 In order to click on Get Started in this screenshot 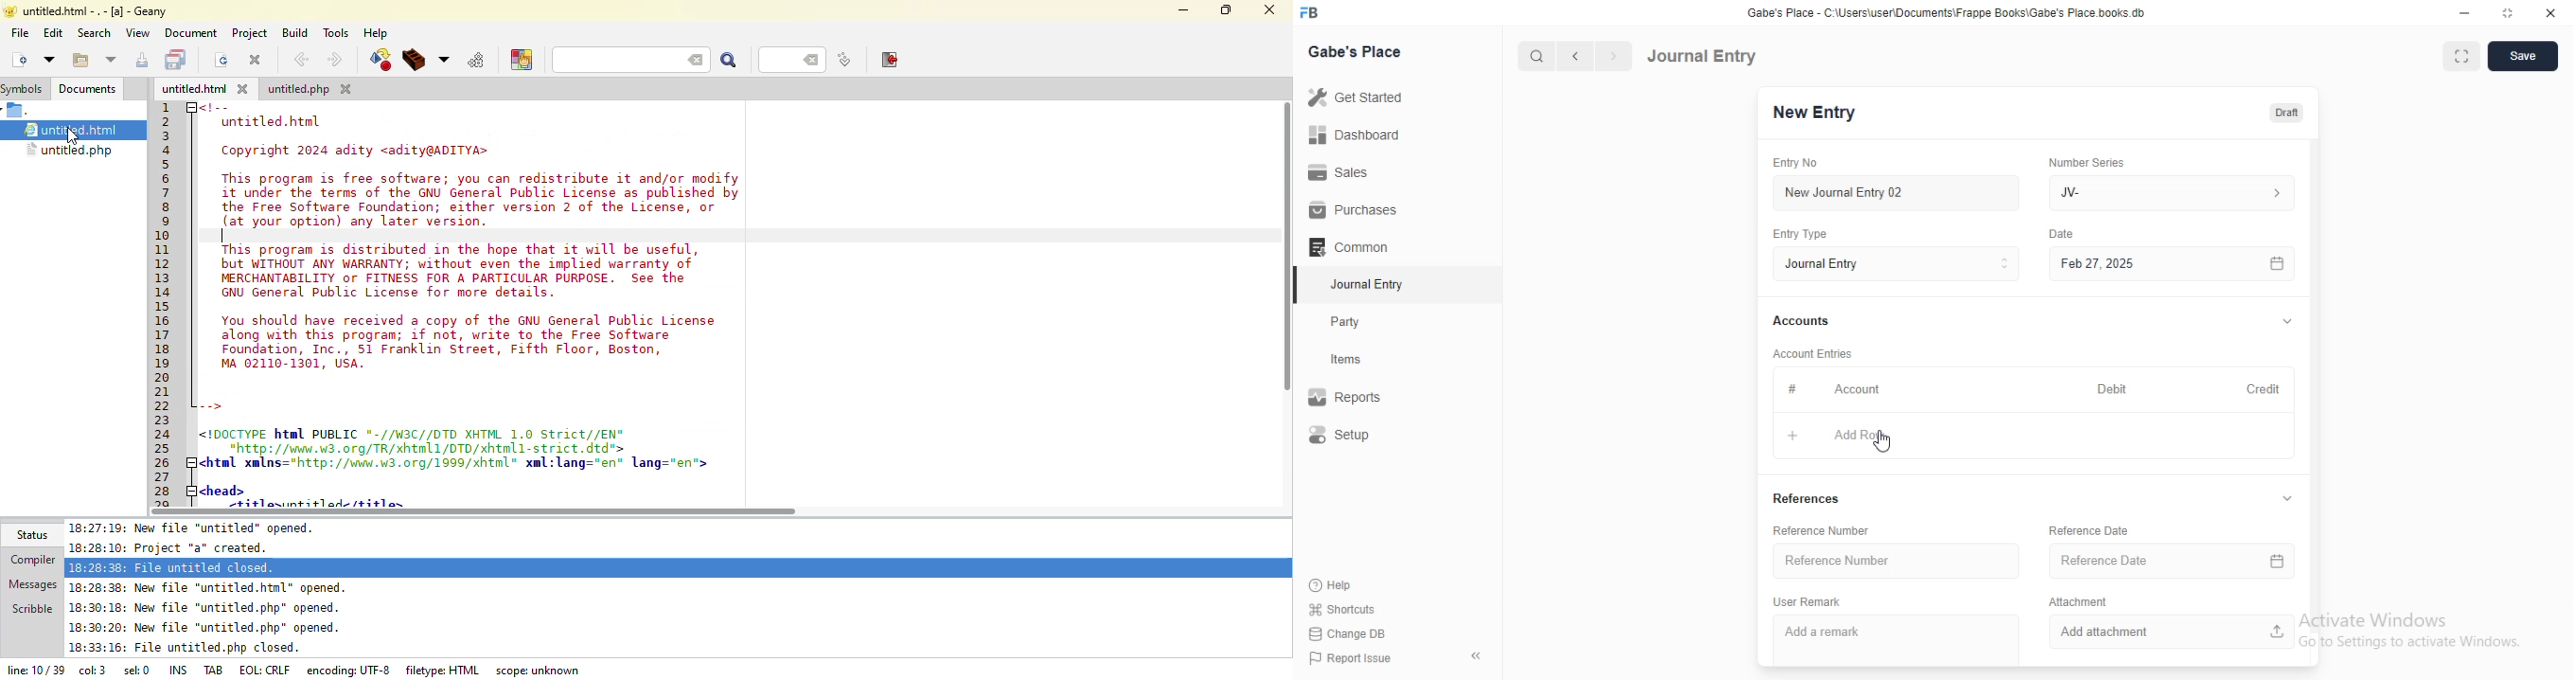, I will do `click(1359, 97)`.